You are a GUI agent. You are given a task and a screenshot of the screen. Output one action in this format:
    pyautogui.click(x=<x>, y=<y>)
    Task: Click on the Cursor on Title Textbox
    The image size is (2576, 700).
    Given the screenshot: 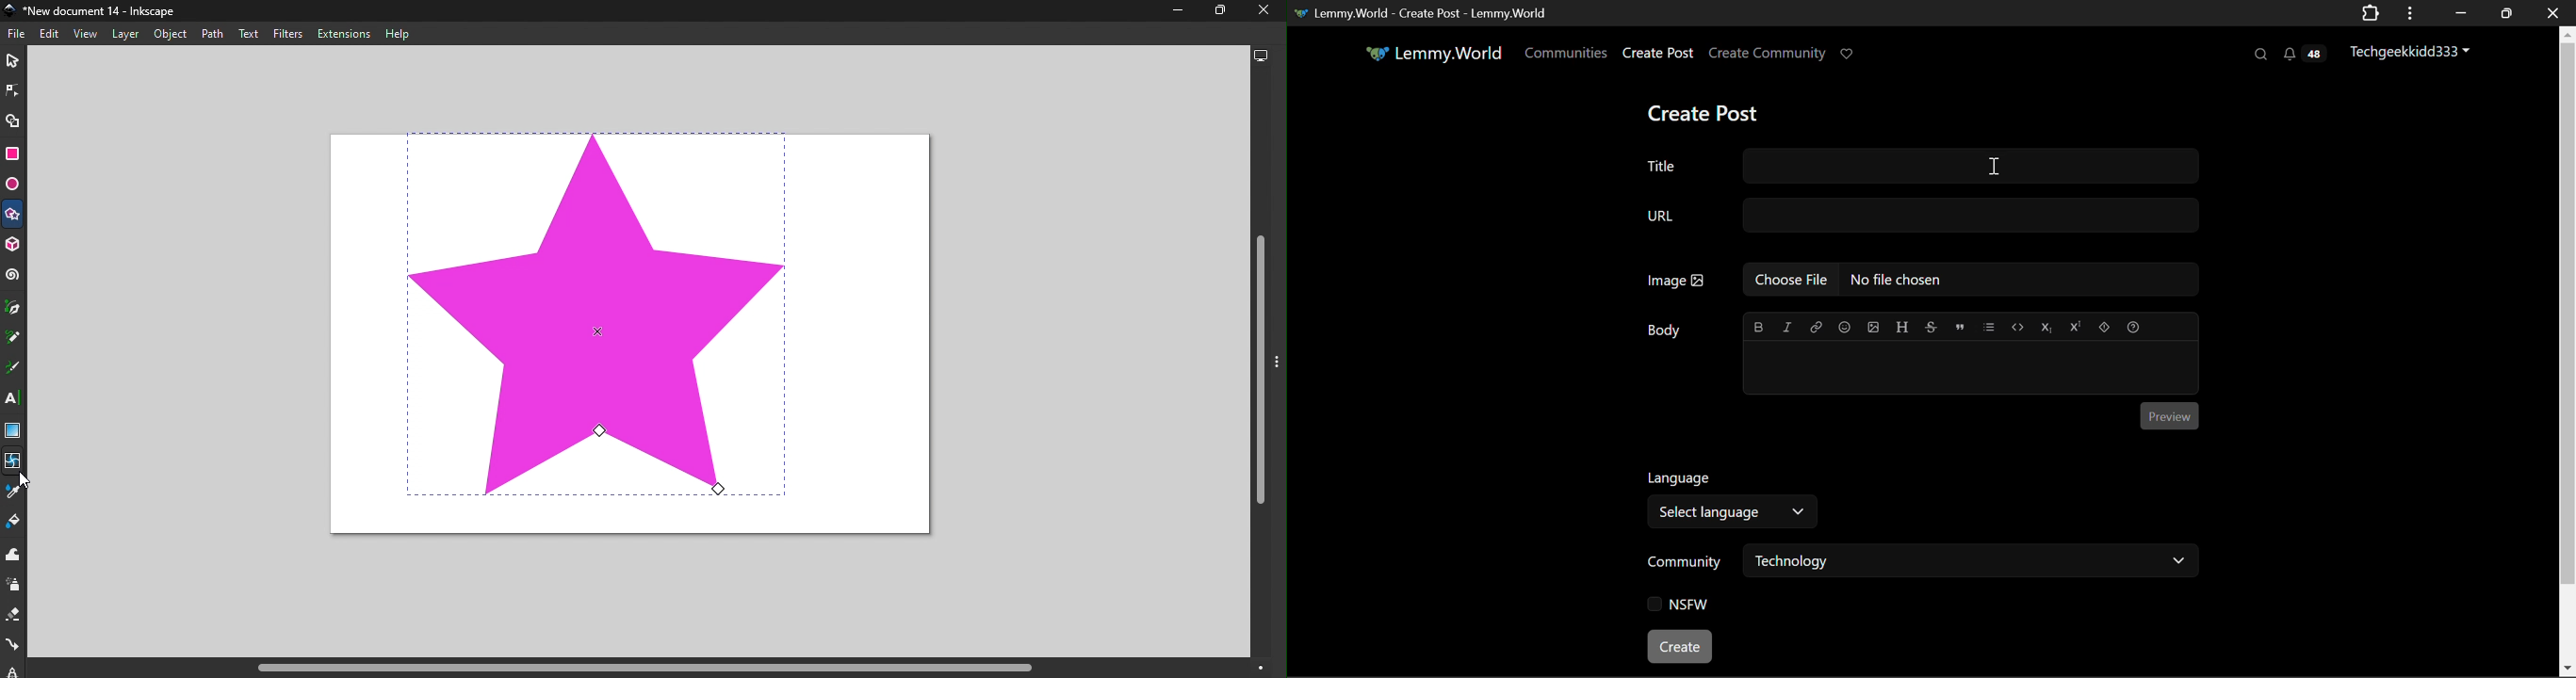 What is the action you would take?
    pyautogui.click(x=1996, y=164)
    